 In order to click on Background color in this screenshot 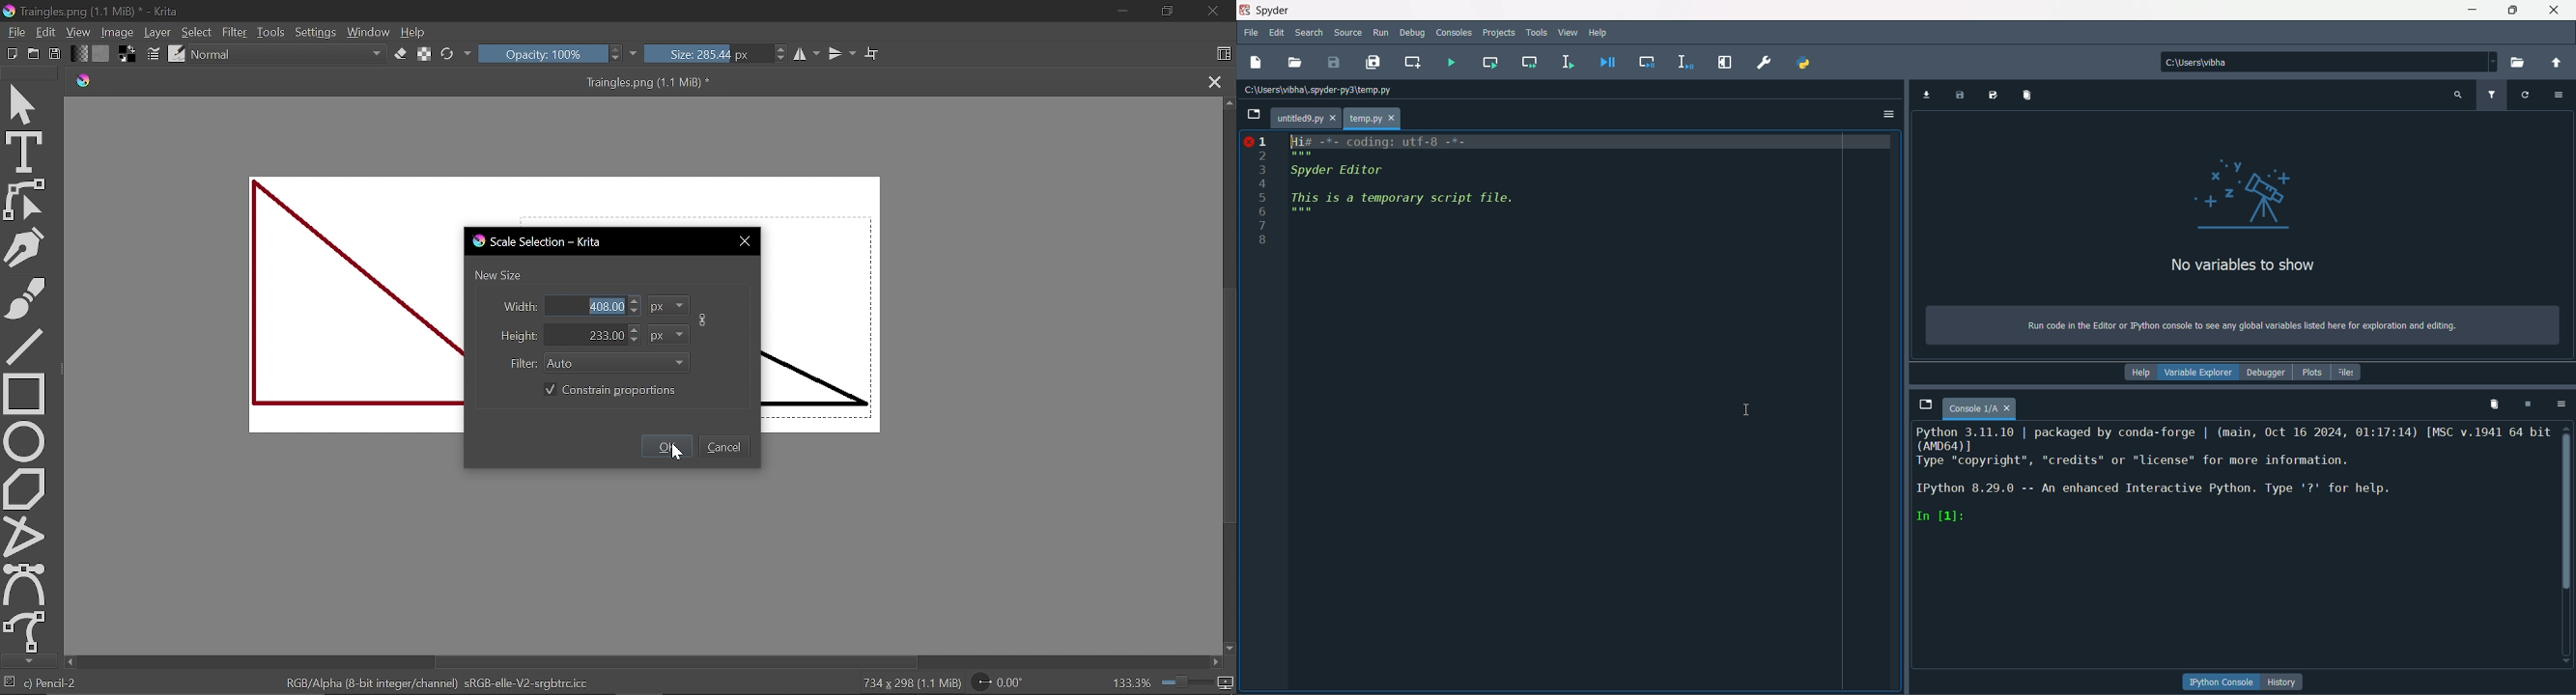, I will do `click(129, 55)`.